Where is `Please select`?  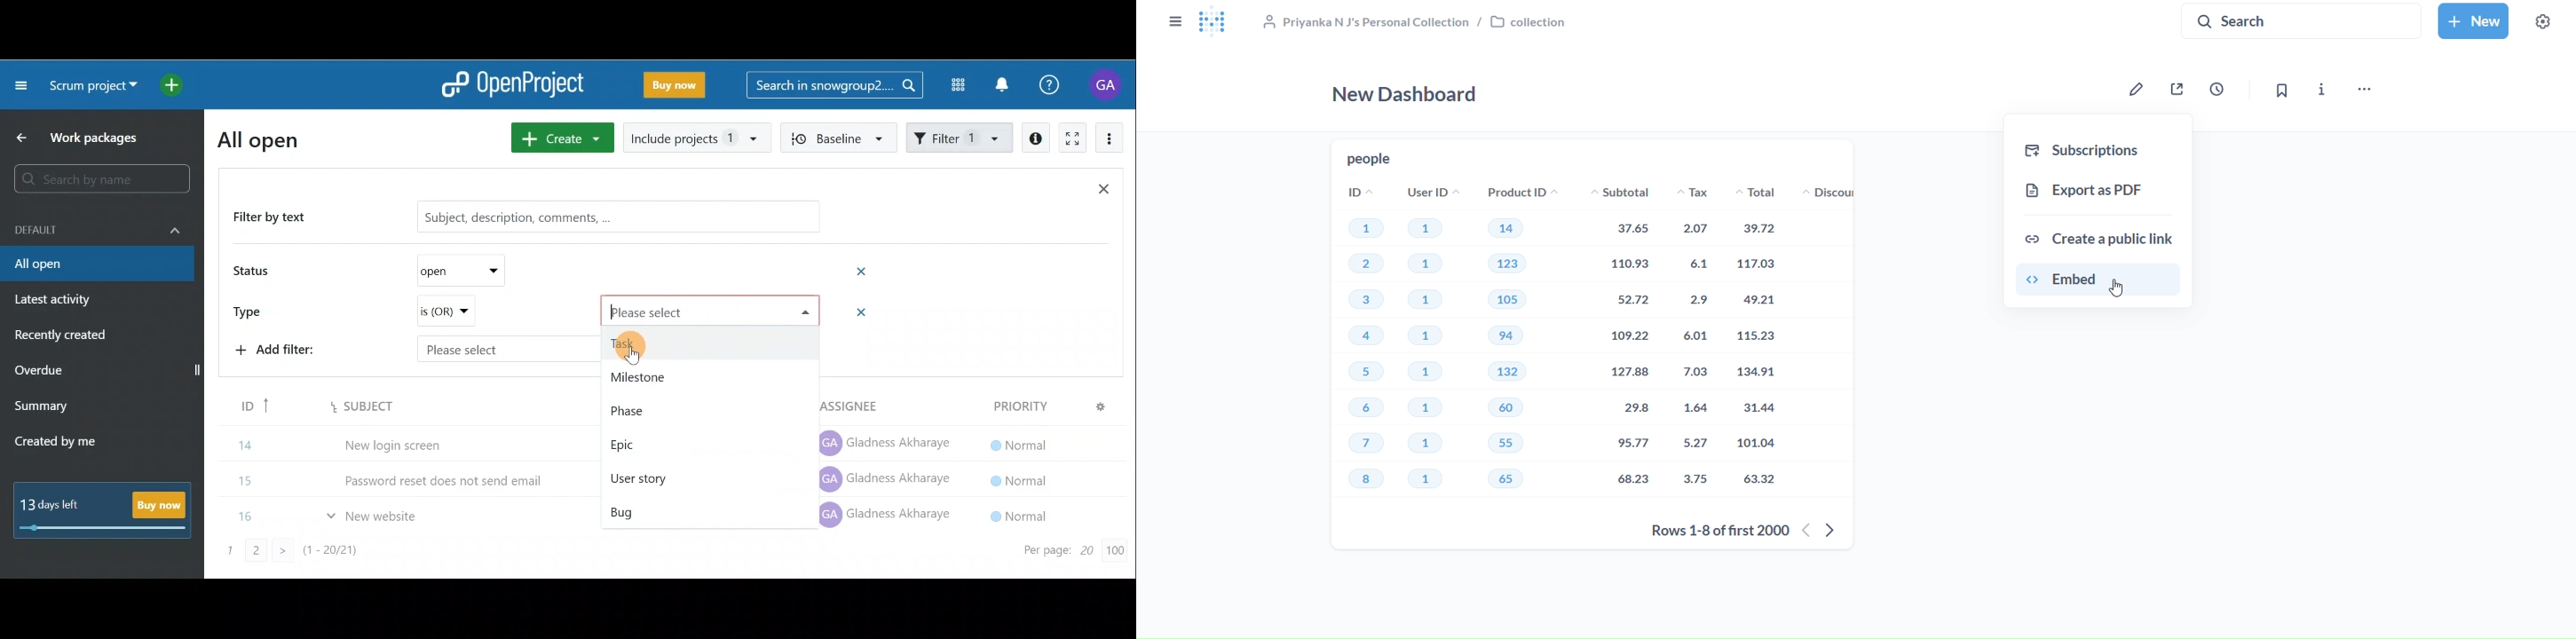
Please select is located at coordinates (473, 347).